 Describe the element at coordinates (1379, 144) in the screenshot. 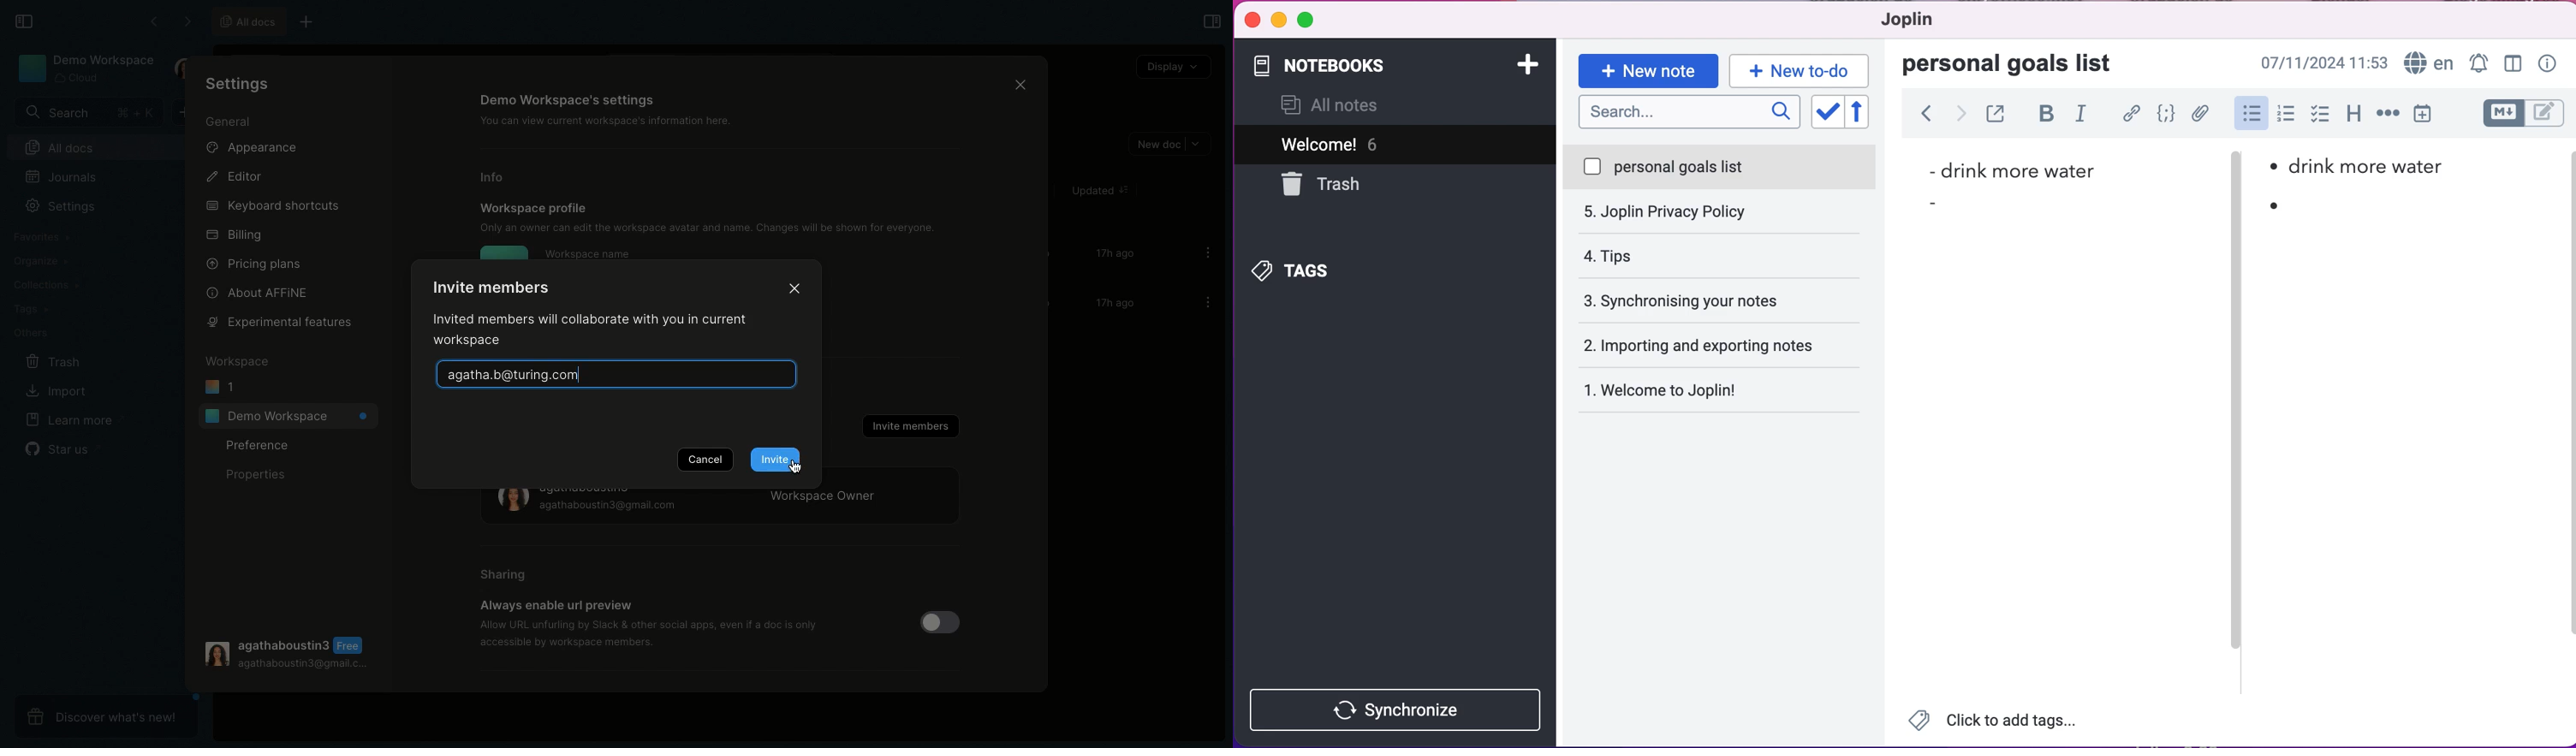

I see `welcome! 5` at that location.